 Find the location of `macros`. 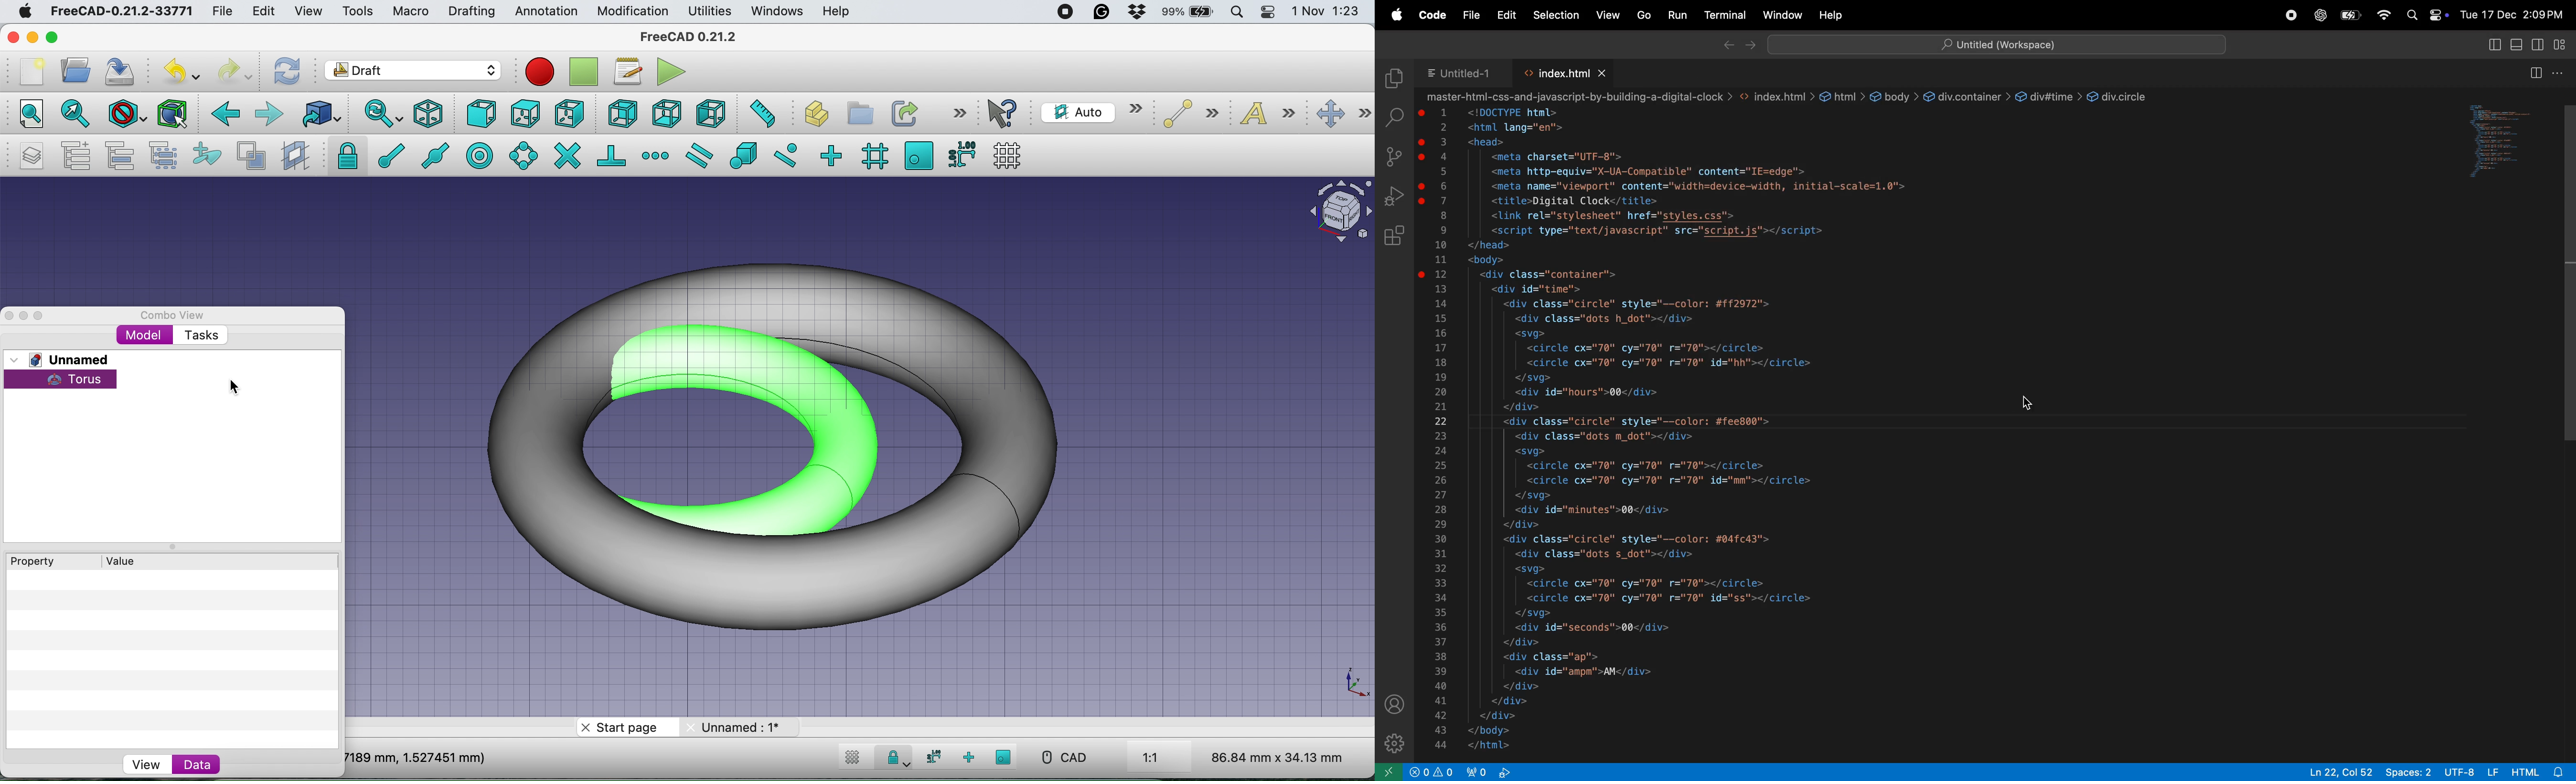

macros is located at coordinates (628, 75).